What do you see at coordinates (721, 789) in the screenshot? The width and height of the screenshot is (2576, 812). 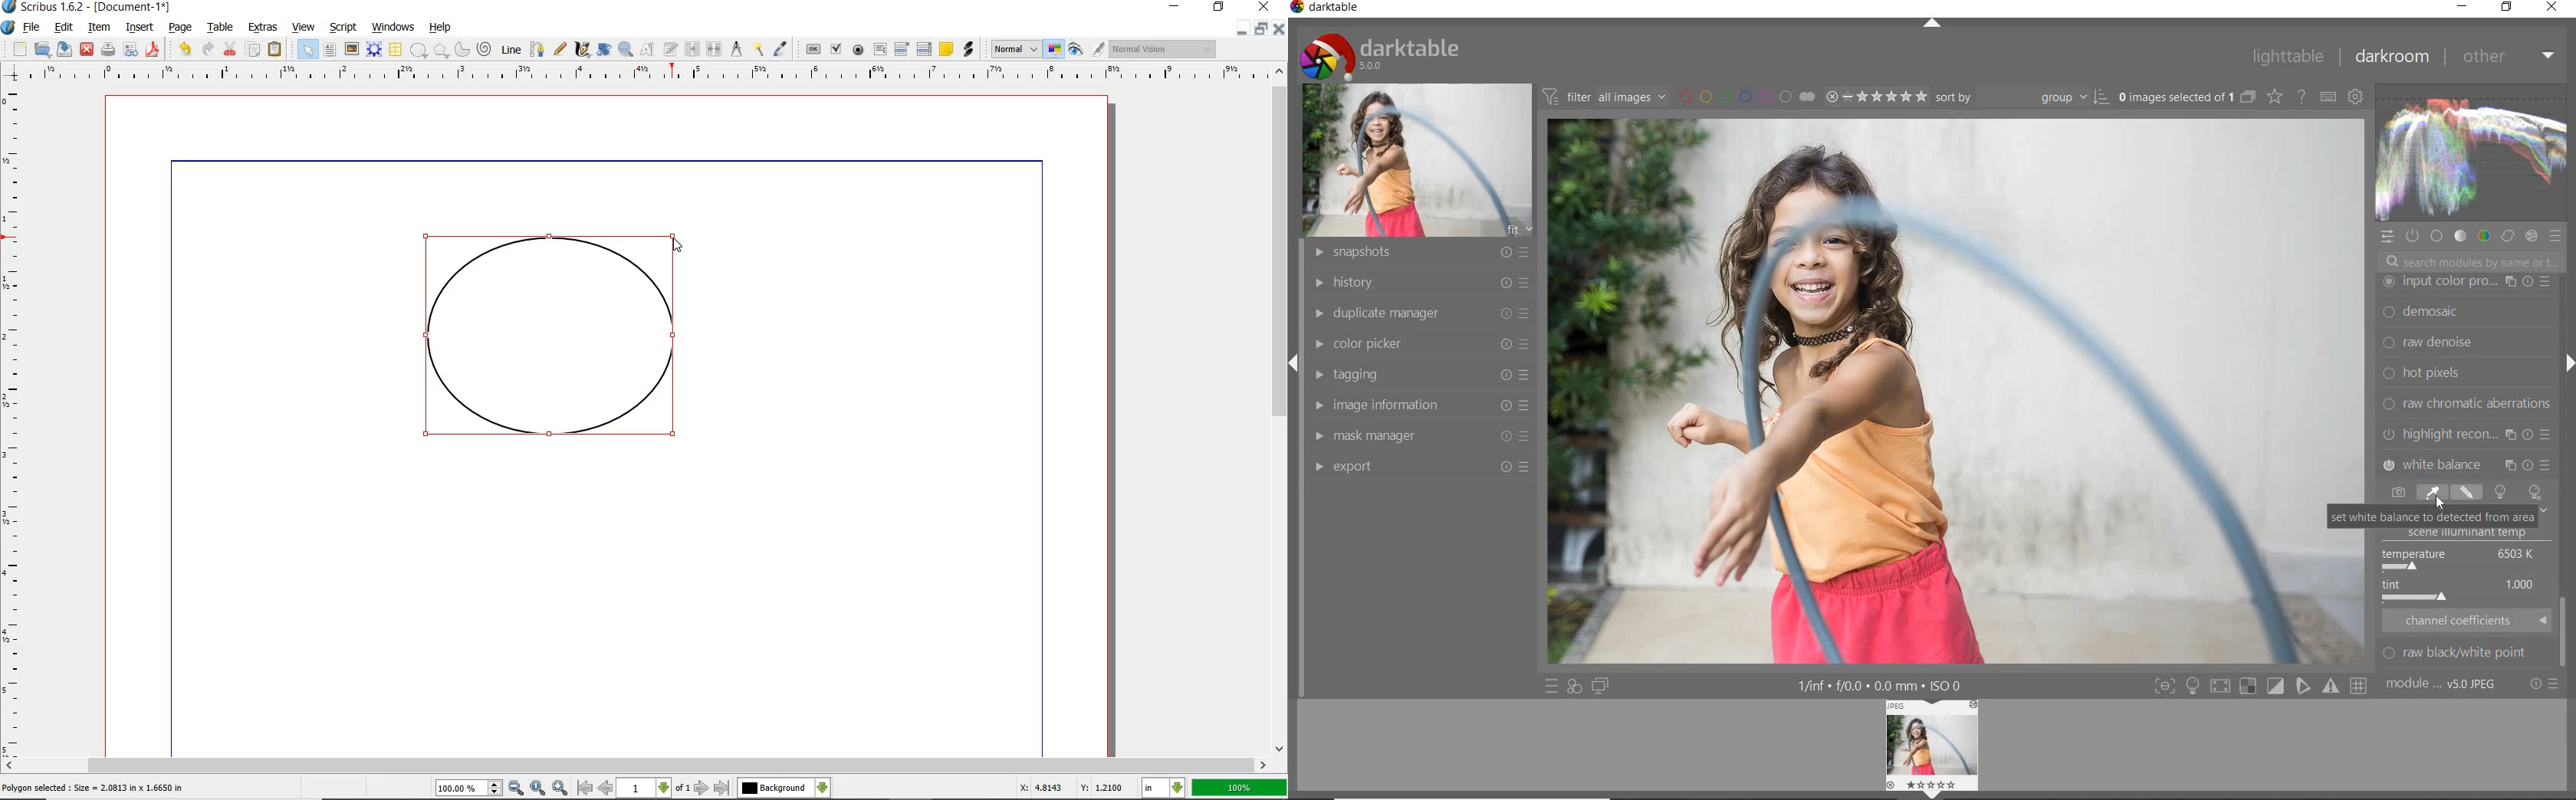 I see `last` at bounding box center [721, 789].